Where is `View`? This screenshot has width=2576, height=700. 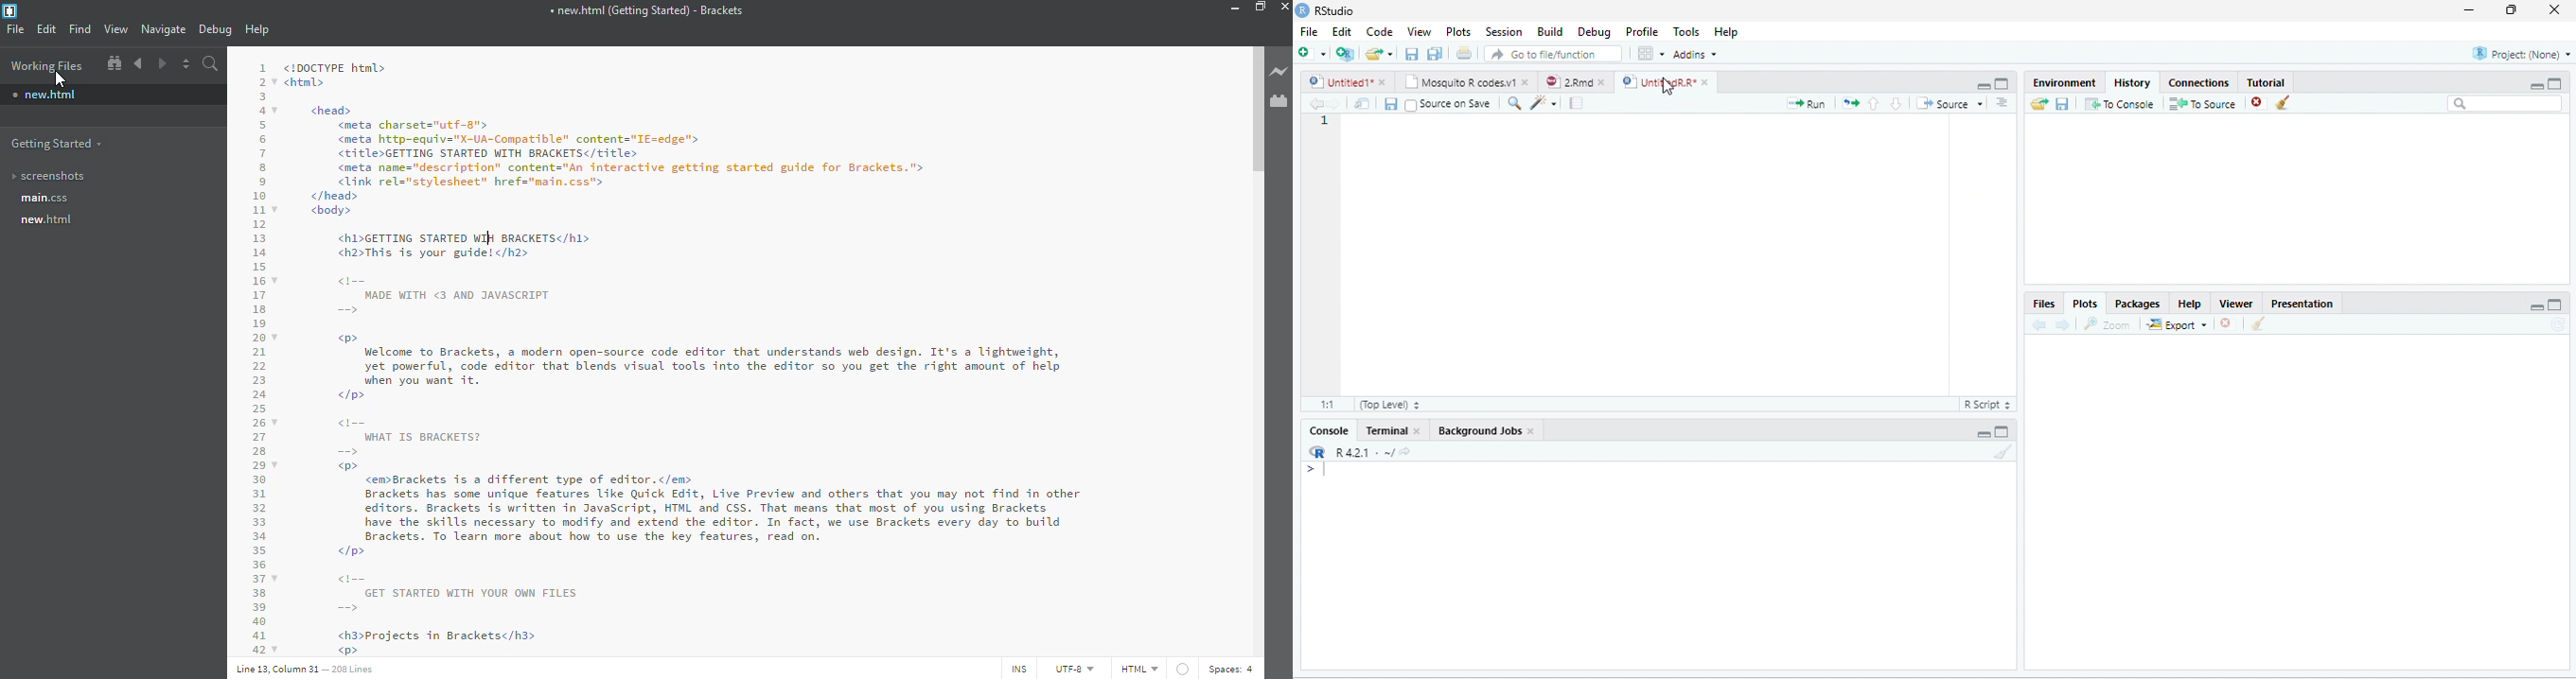
View is located at coordinates (1419, 31).